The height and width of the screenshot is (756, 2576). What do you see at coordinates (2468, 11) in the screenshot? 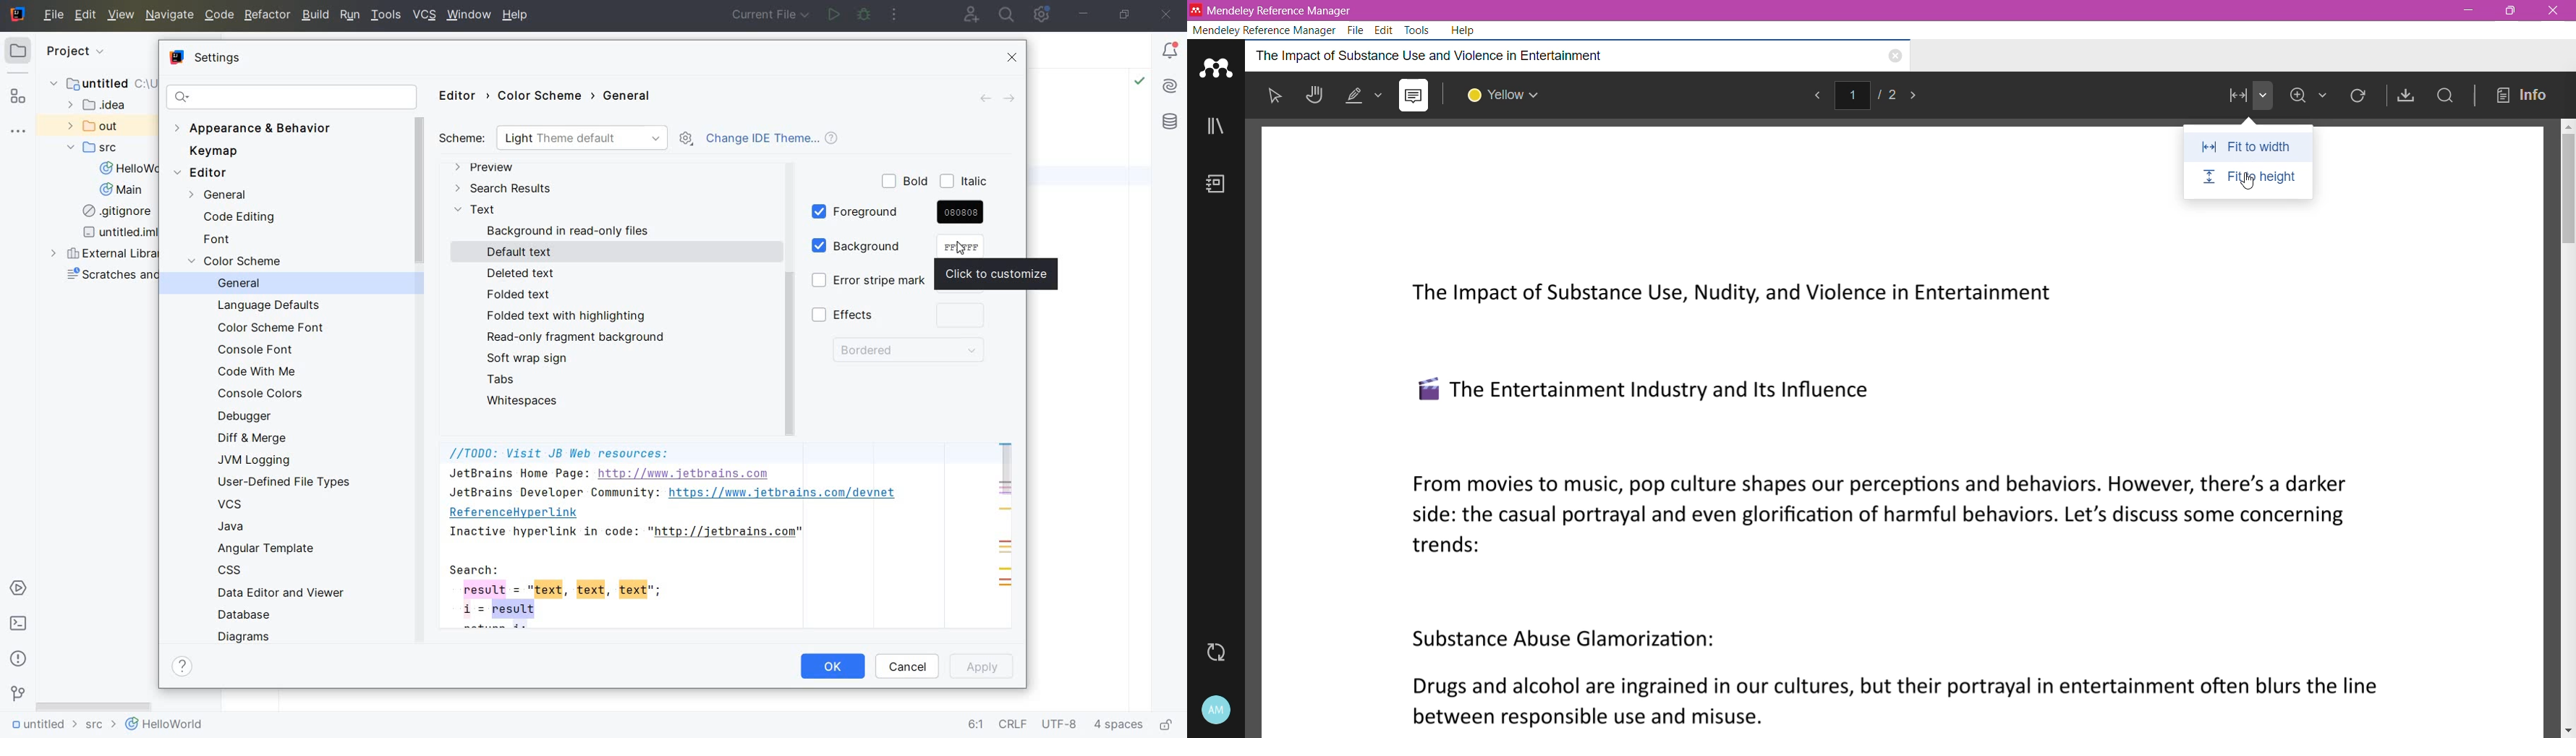
I see `Minimize` at bounding box center [2468, 11].